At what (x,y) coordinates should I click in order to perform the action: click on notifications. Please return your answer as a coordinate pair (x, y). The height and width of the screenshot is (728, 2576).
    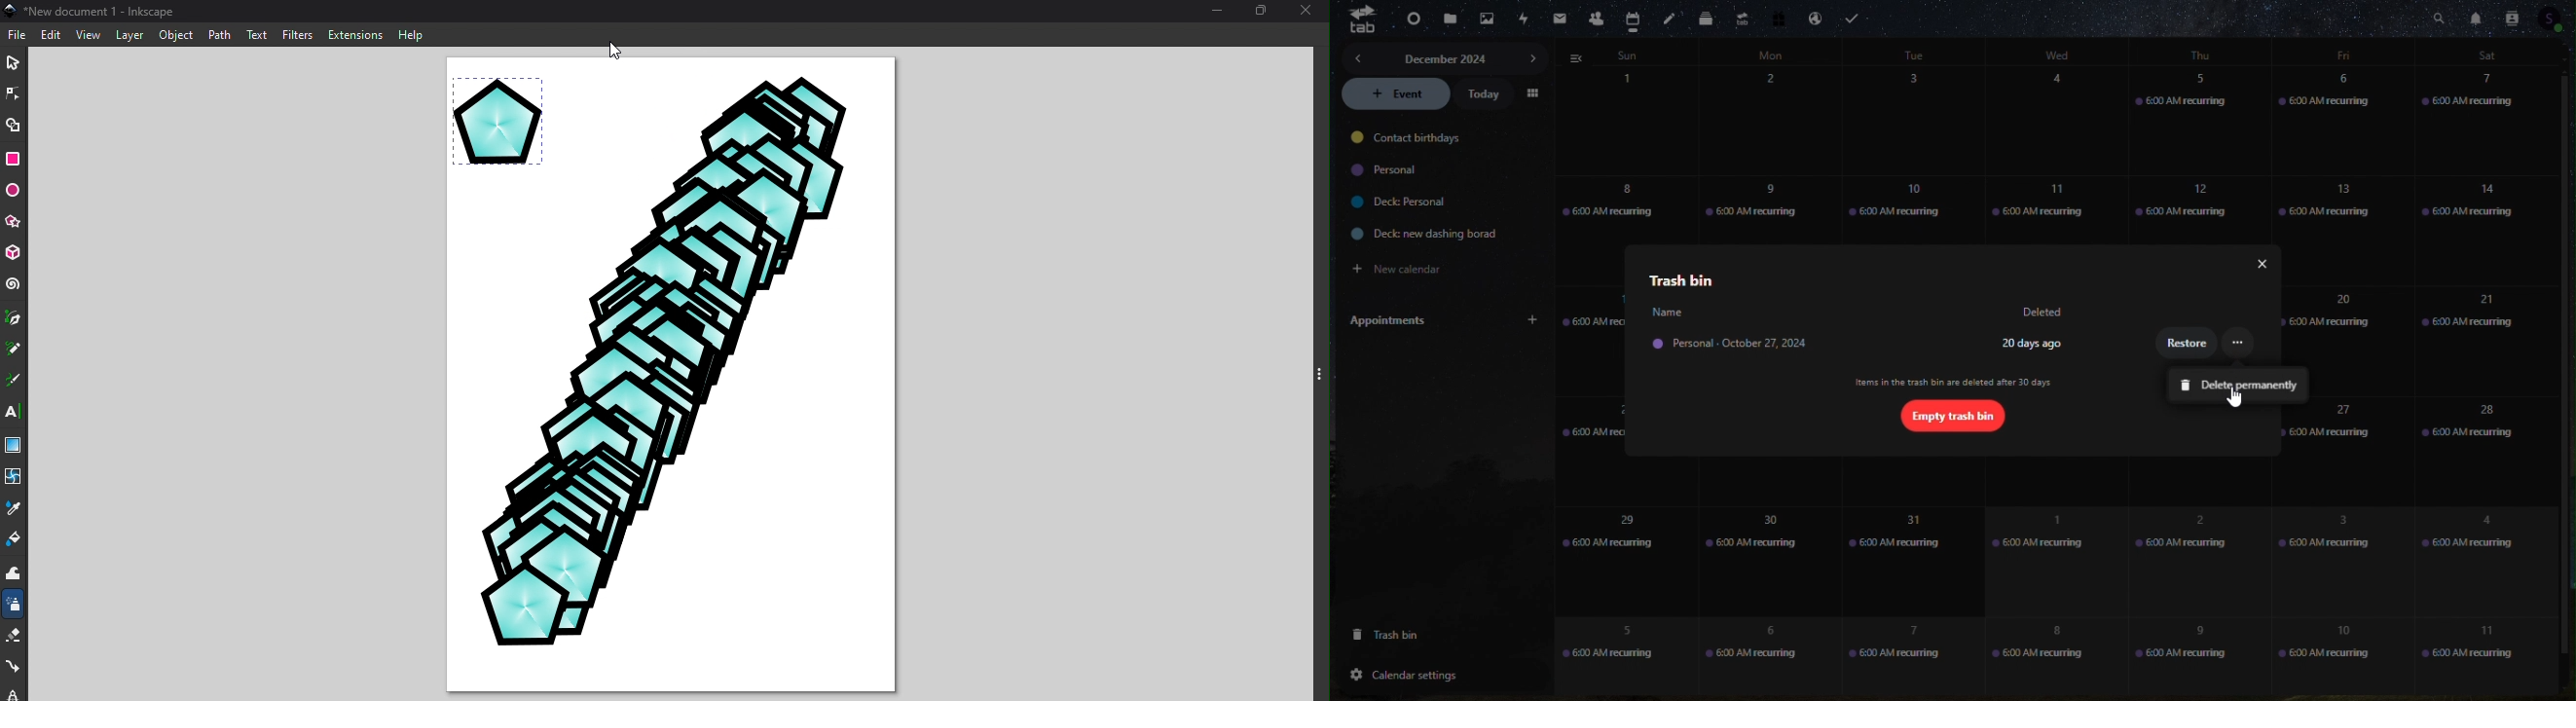
    Looking at the image, I should click on (2472, 17).